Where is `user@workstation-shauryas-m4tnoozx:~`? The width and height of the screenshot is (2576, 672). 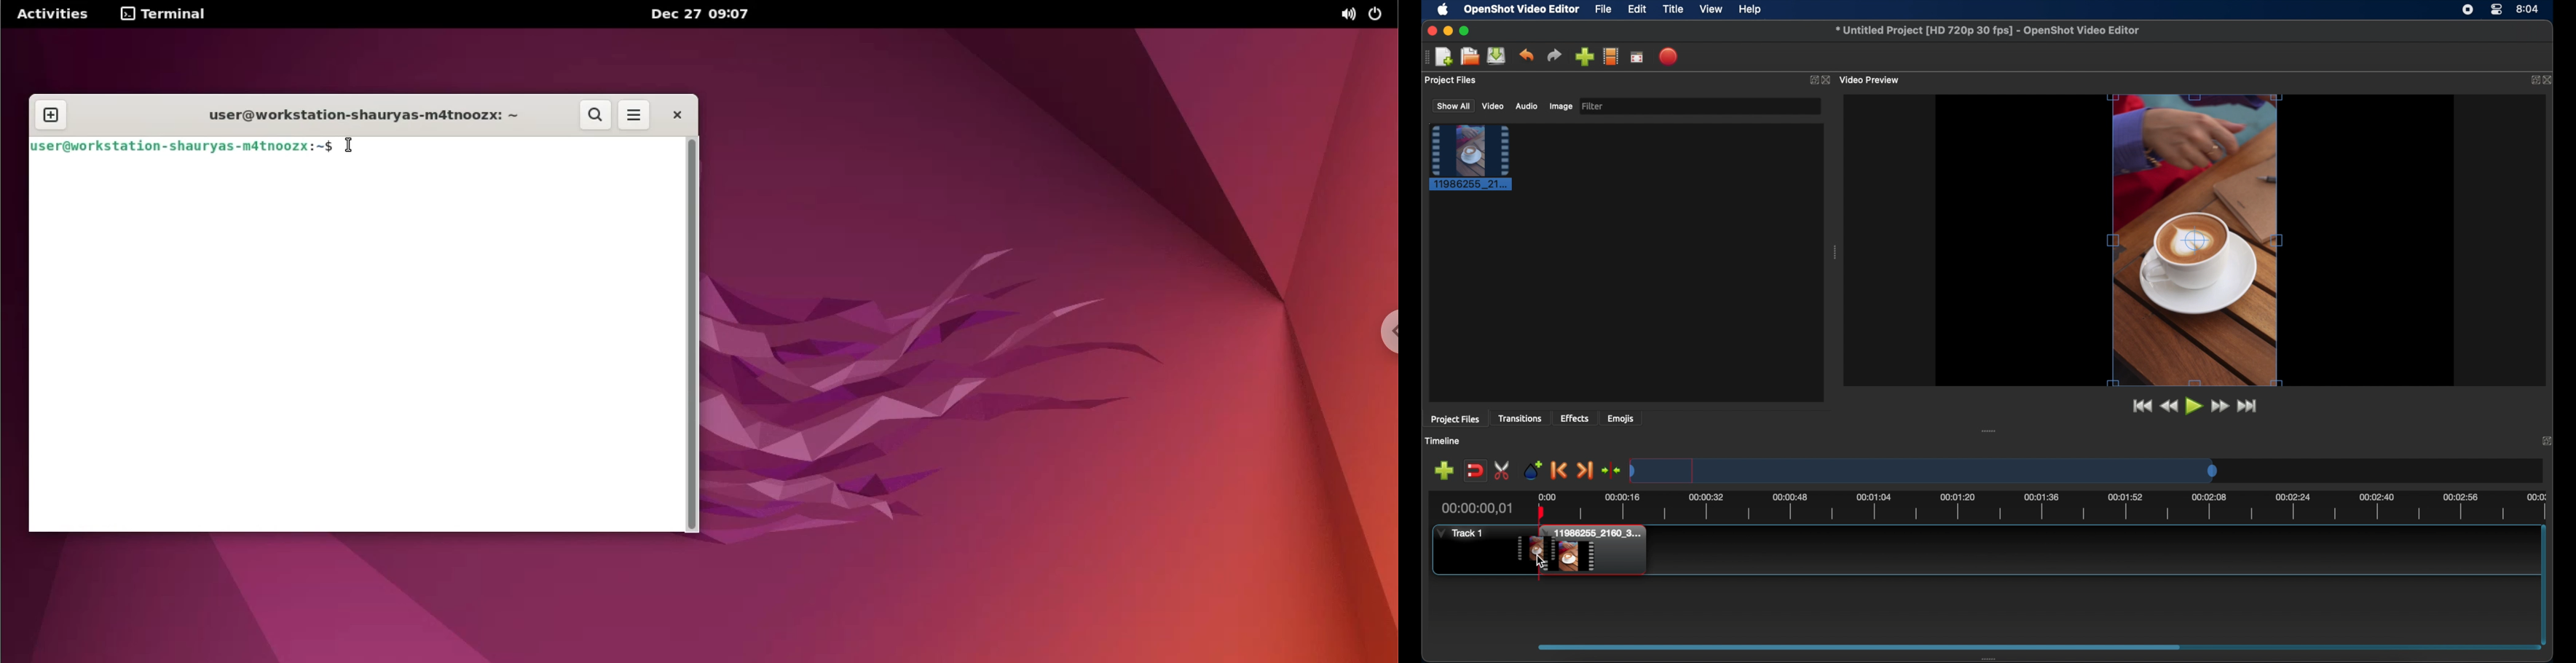
user@workstation-shauryas-m4tnoozx:~ is located at coordinates (358, 114).